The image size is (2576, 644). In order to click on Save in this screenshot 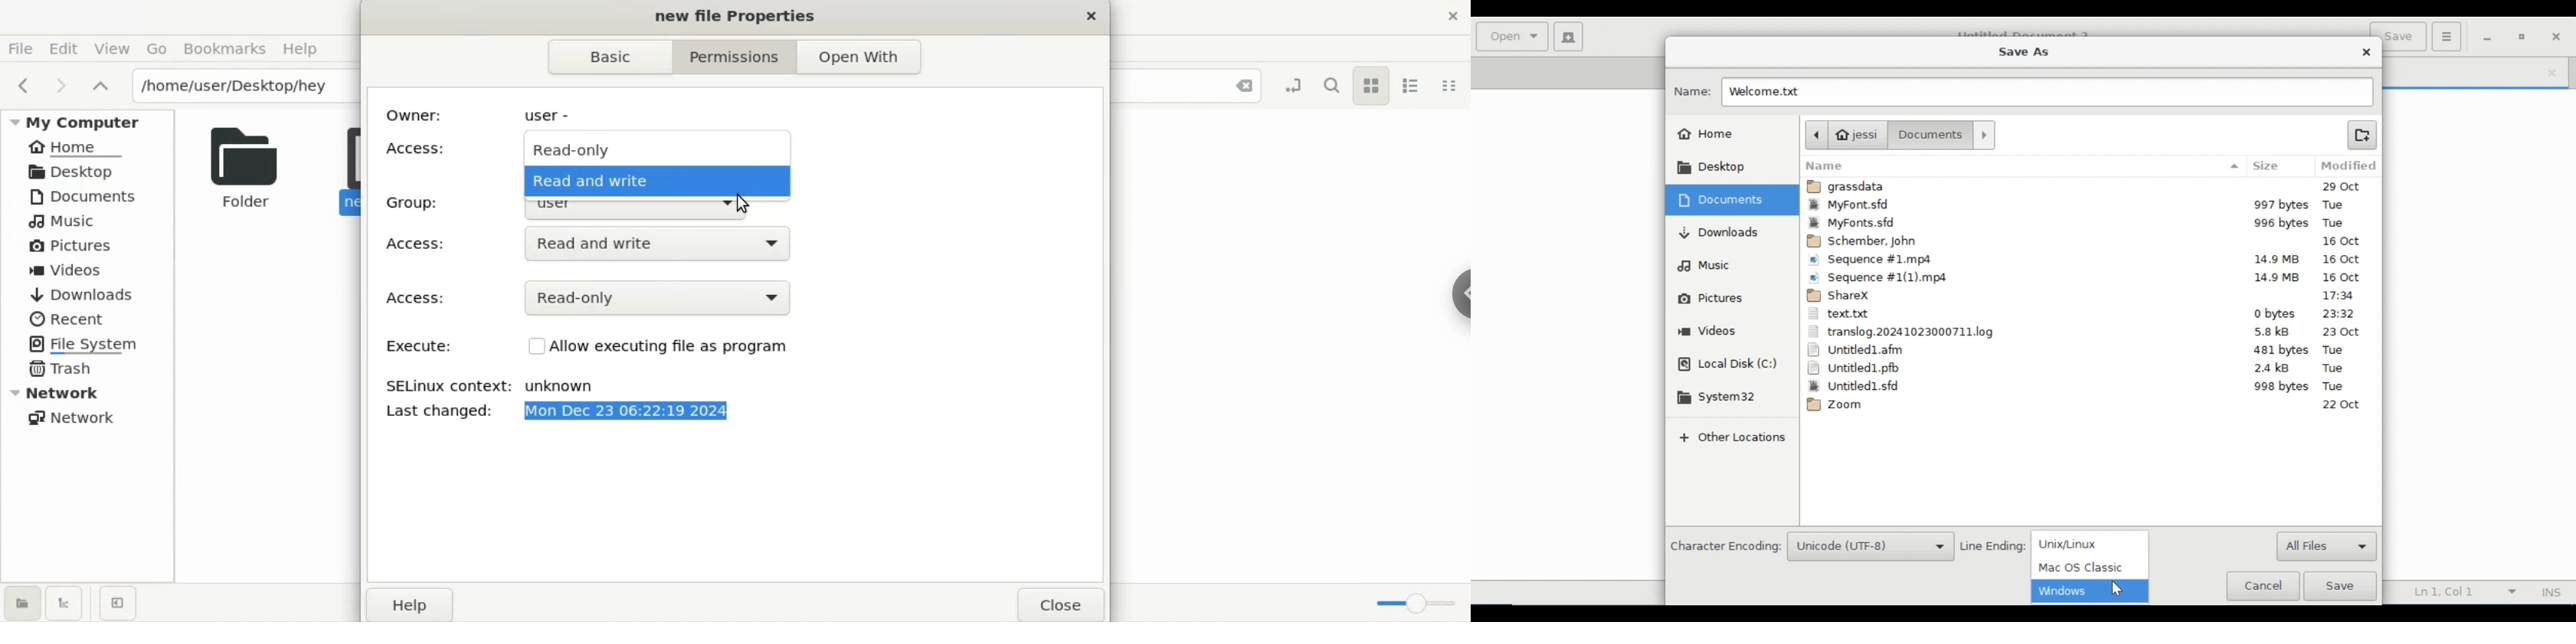, I will do `click(2340, 586)`.